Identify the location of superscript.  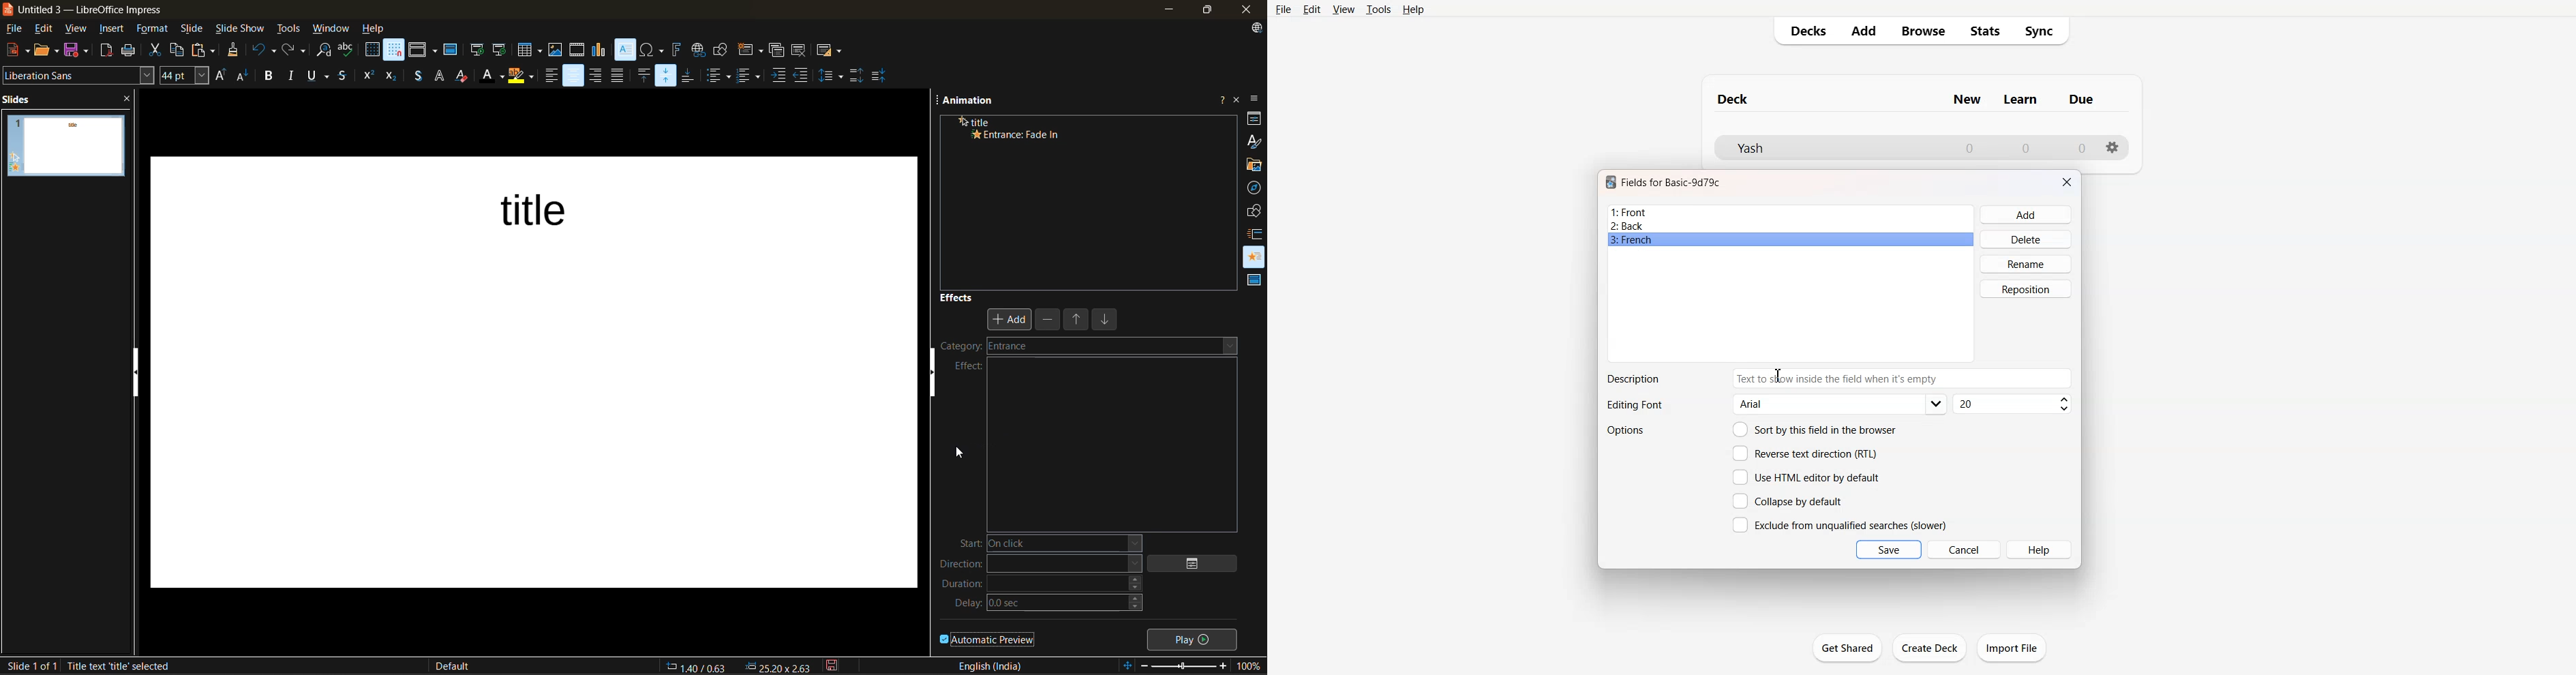
(368, 74).